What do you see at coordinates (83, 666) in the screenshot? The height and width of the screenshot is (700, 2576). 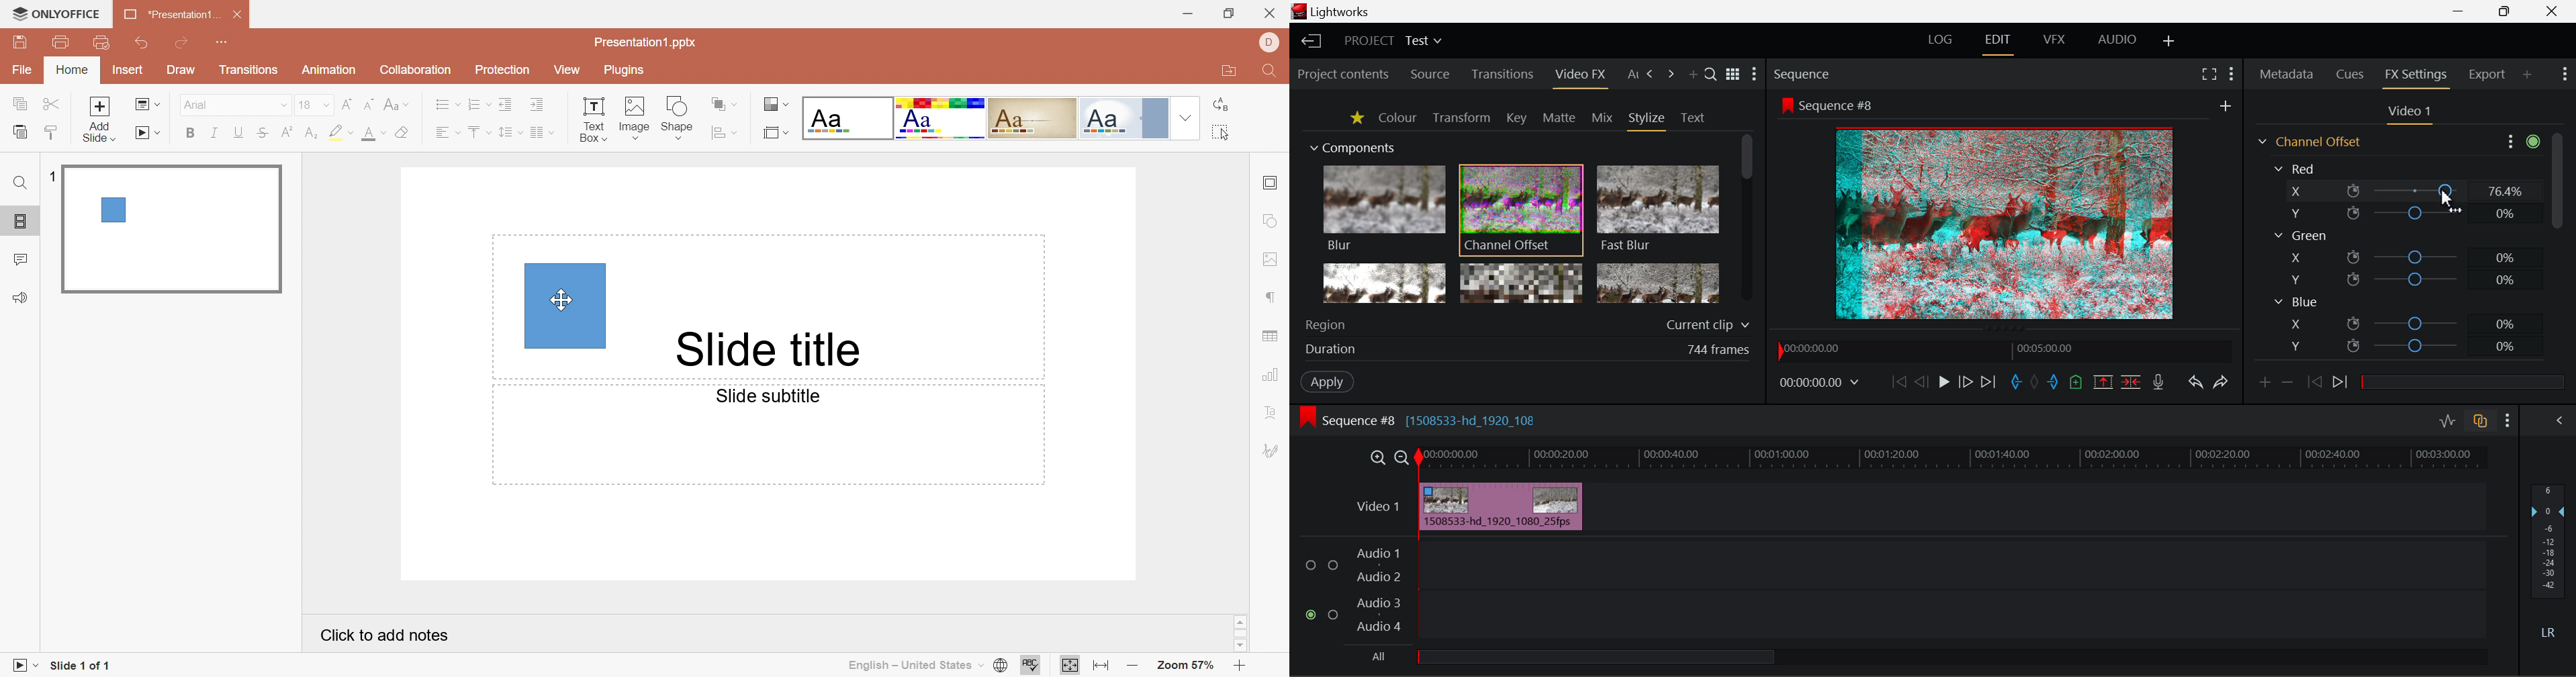 I see `Slide 1 of 1` at bounding box center [83, 666].